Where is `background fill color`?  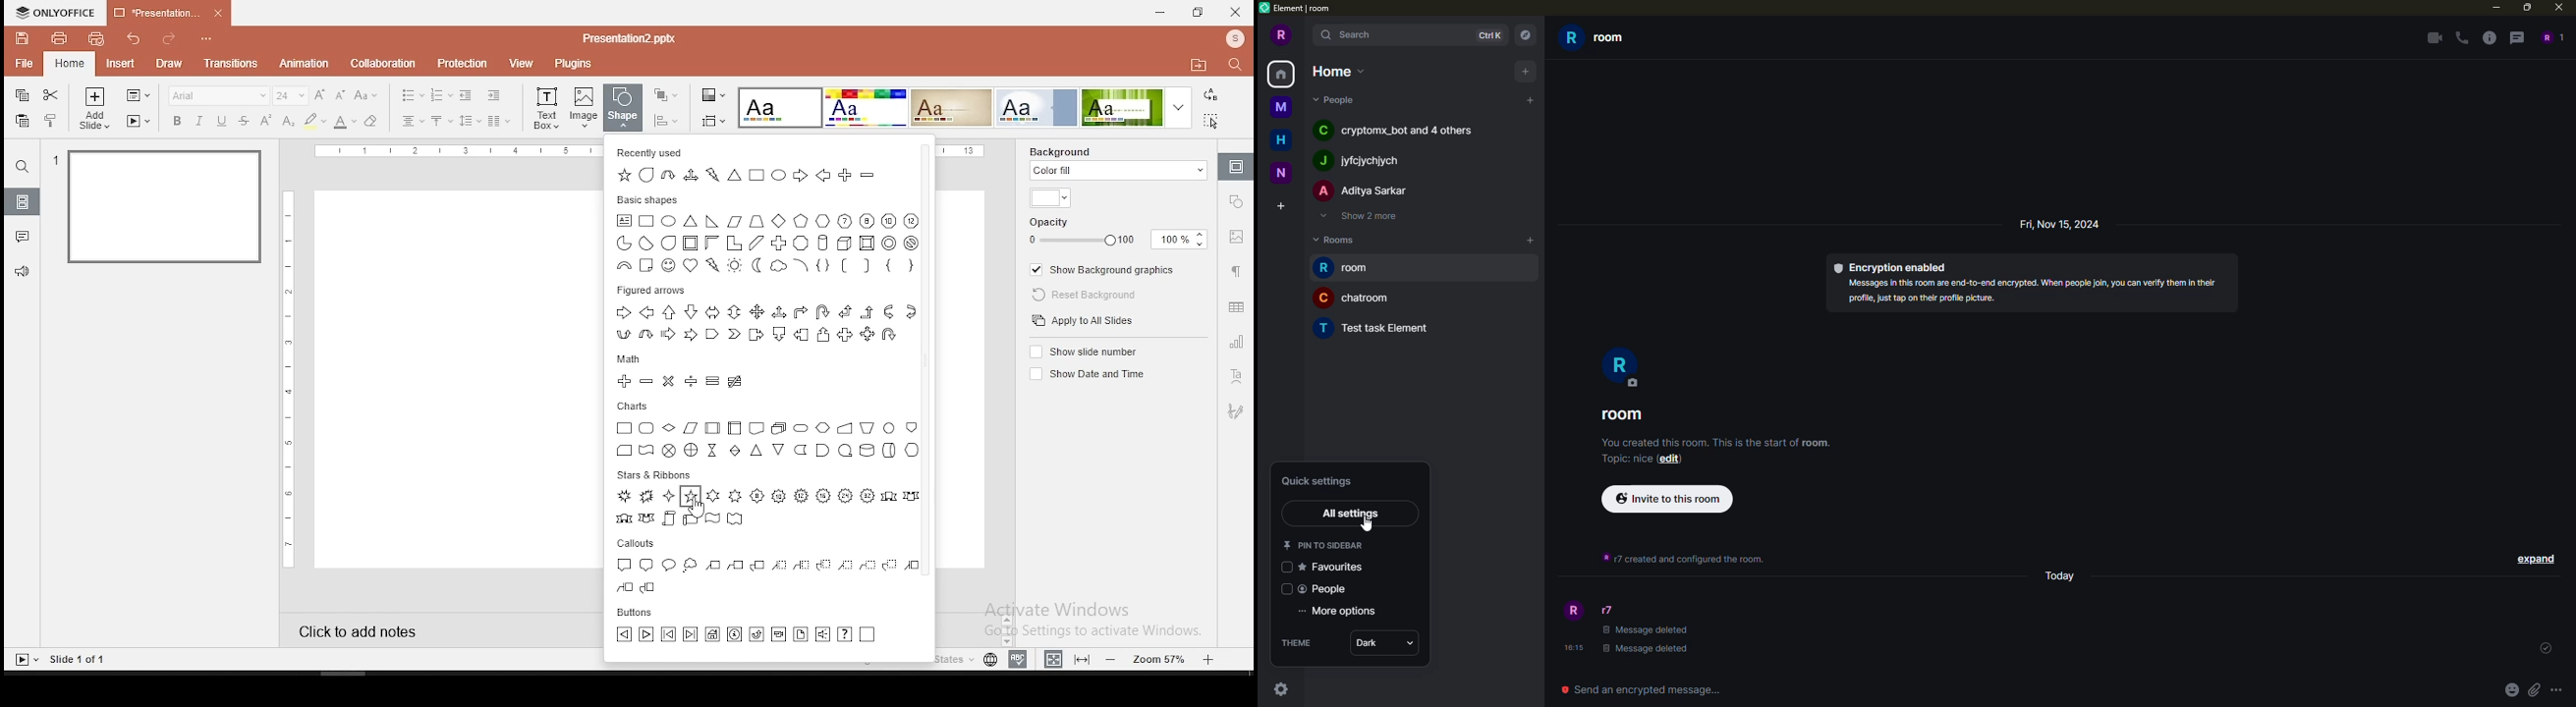 background fill color is located at coordinates (1049, 199).